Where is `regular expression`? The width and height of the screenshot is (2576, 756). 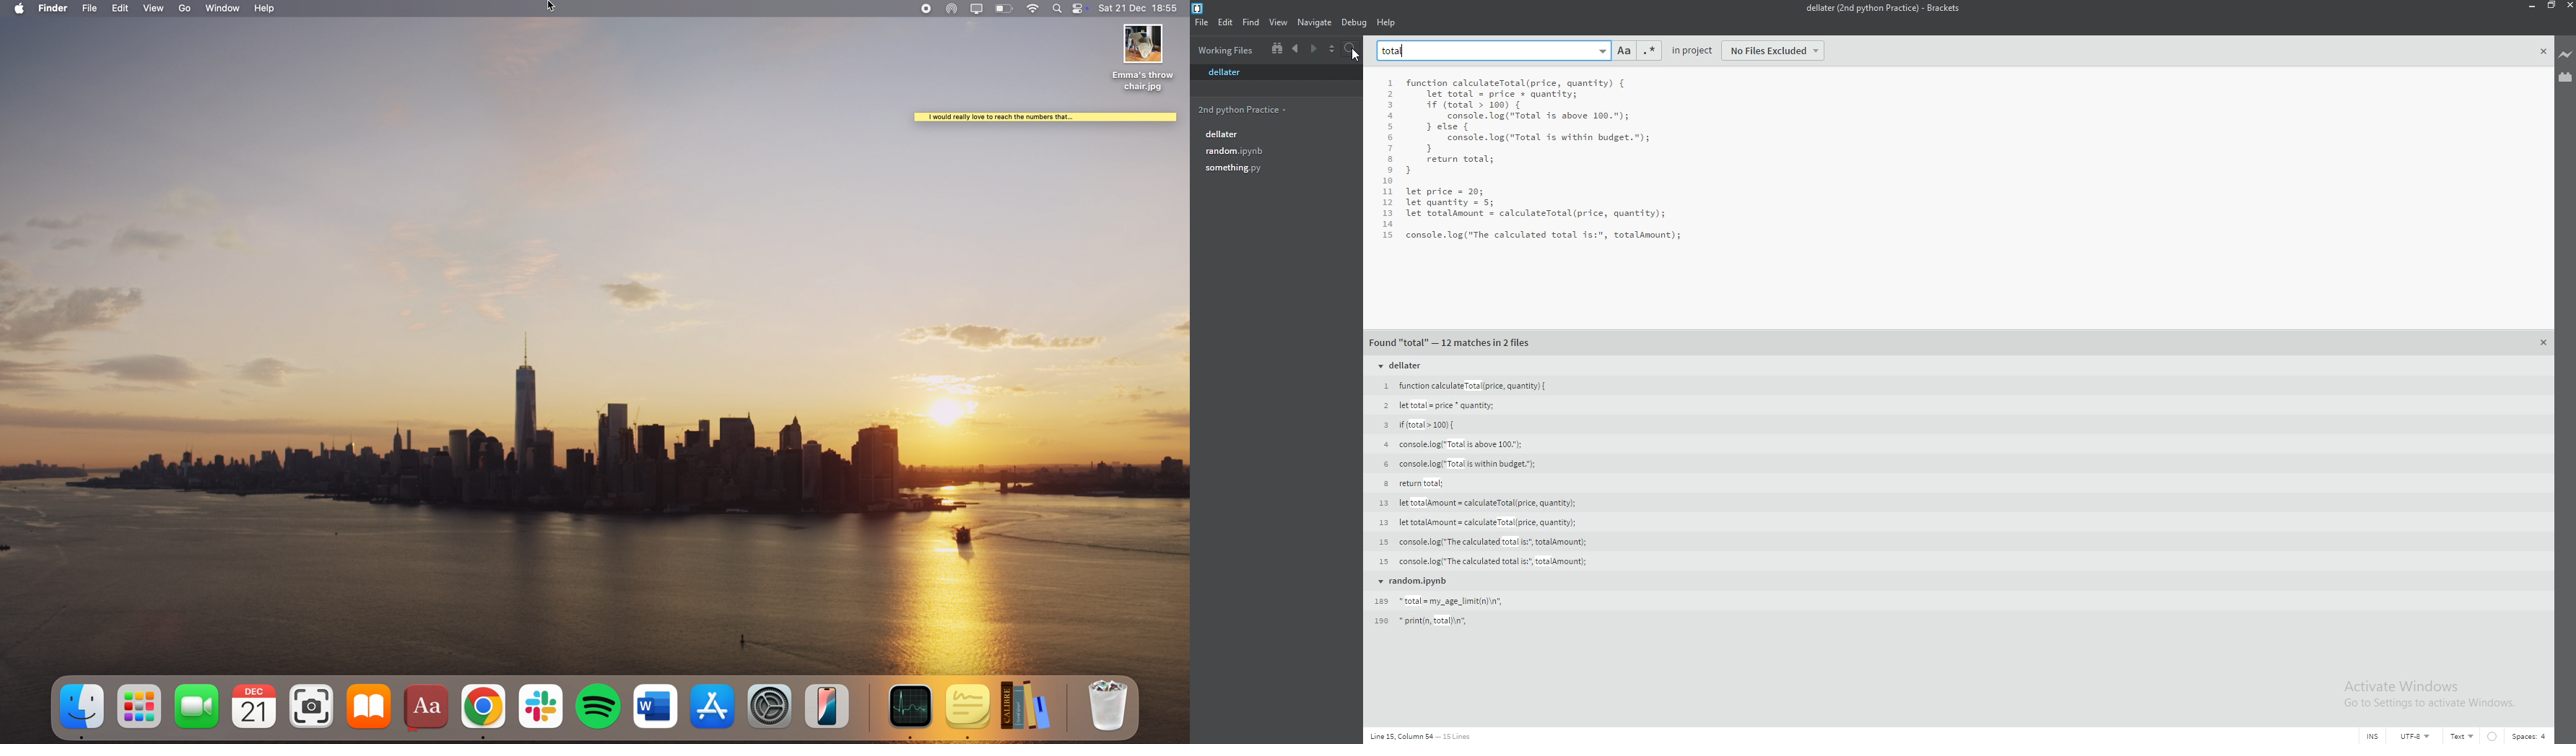 regular expression is located at coordinates (1648, 51).